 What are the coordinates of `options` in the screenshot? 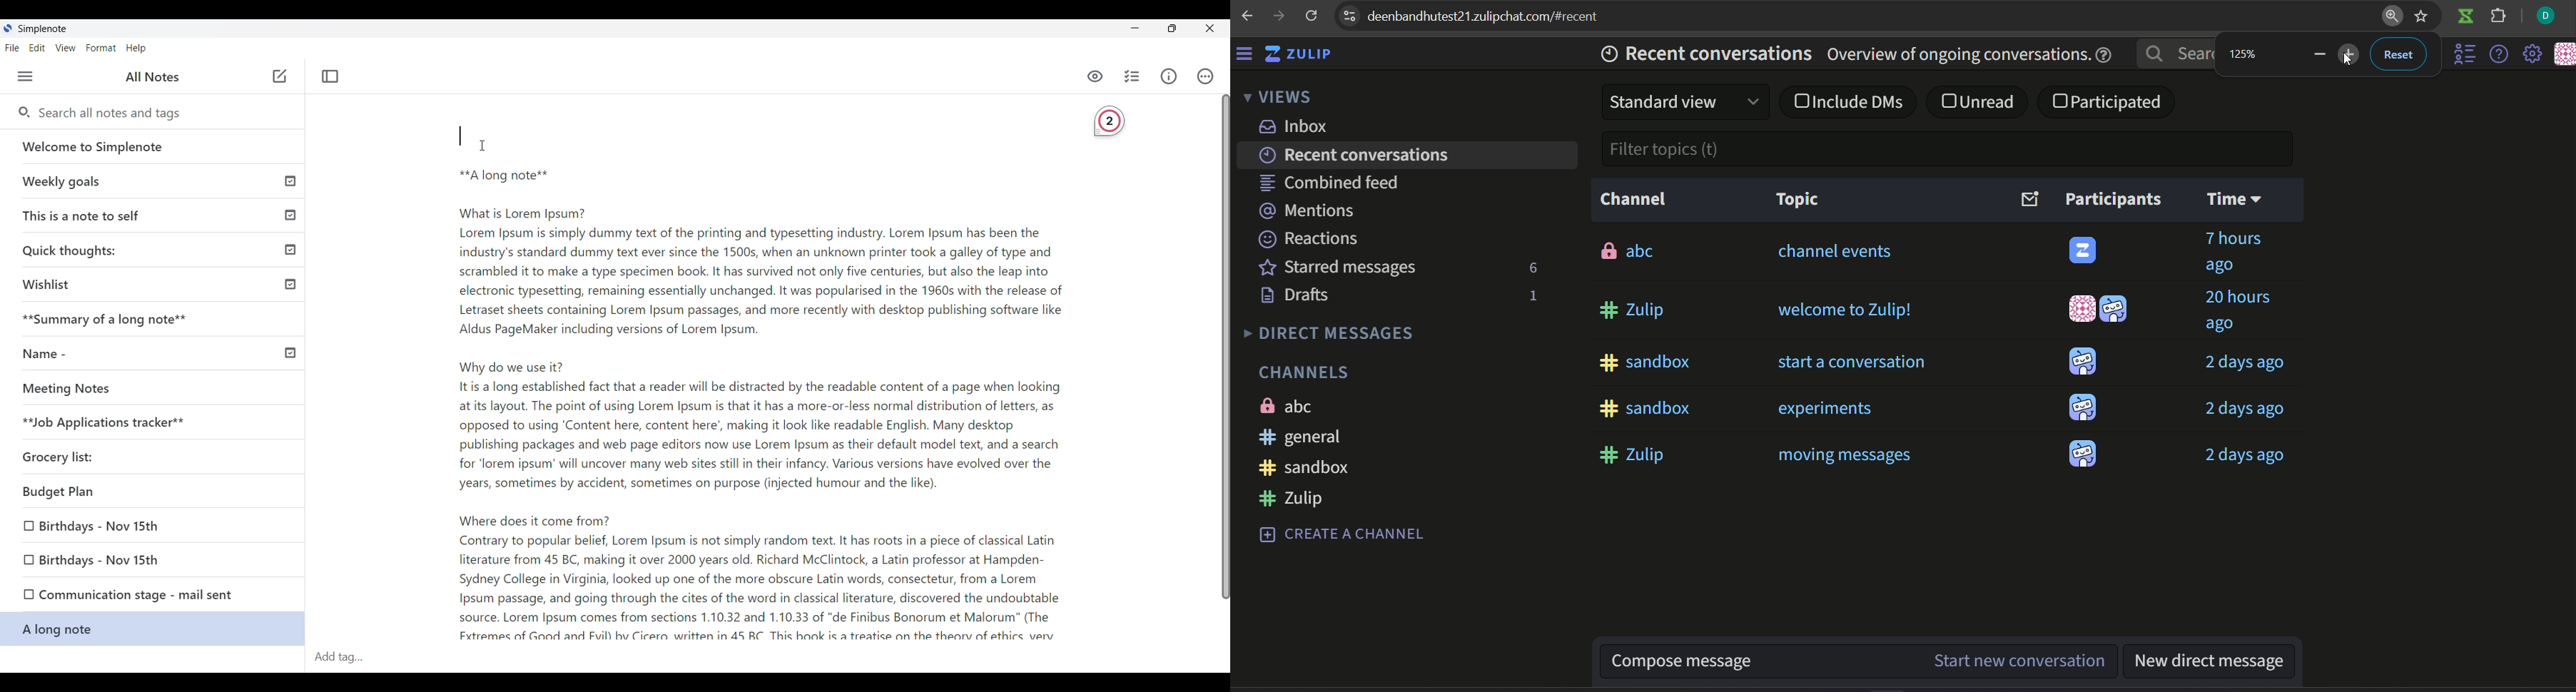 It's located at (2458, 55).